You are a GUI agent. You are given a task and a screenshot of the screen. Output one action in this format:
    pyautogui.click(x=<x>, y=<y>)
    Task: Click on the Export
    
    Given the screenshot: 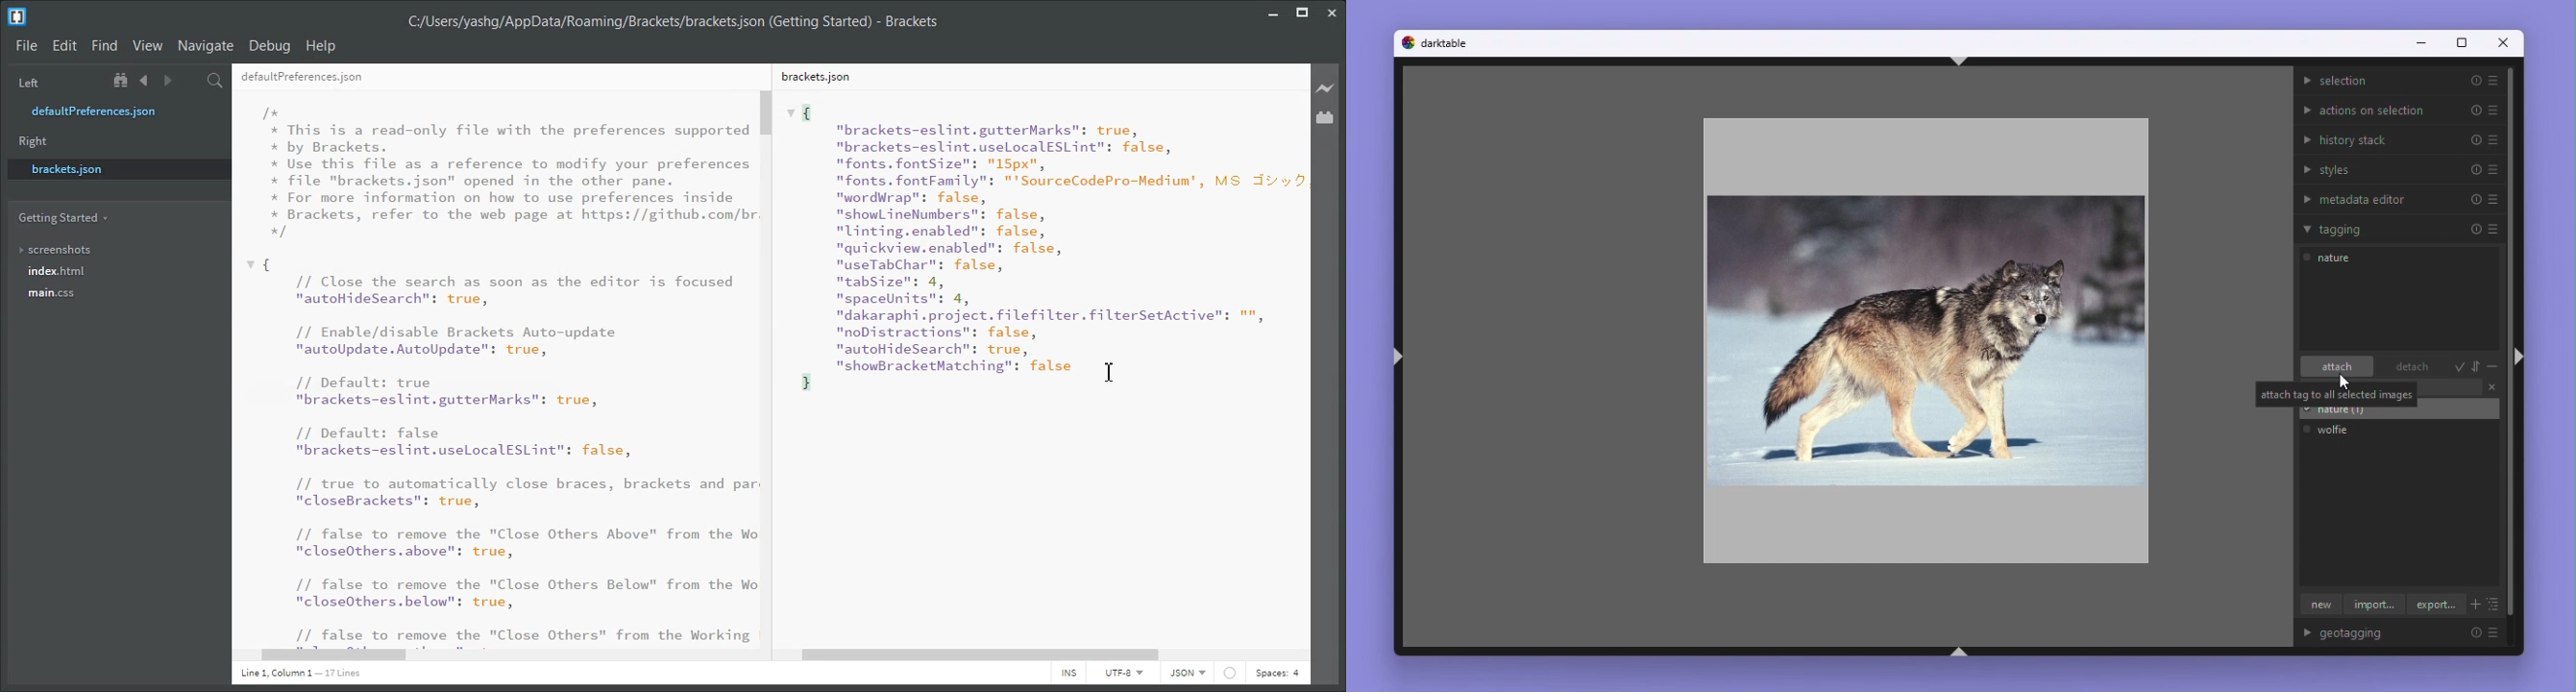 What is the action you would take?
    pyautogui.click(x=2437, y=605)
    